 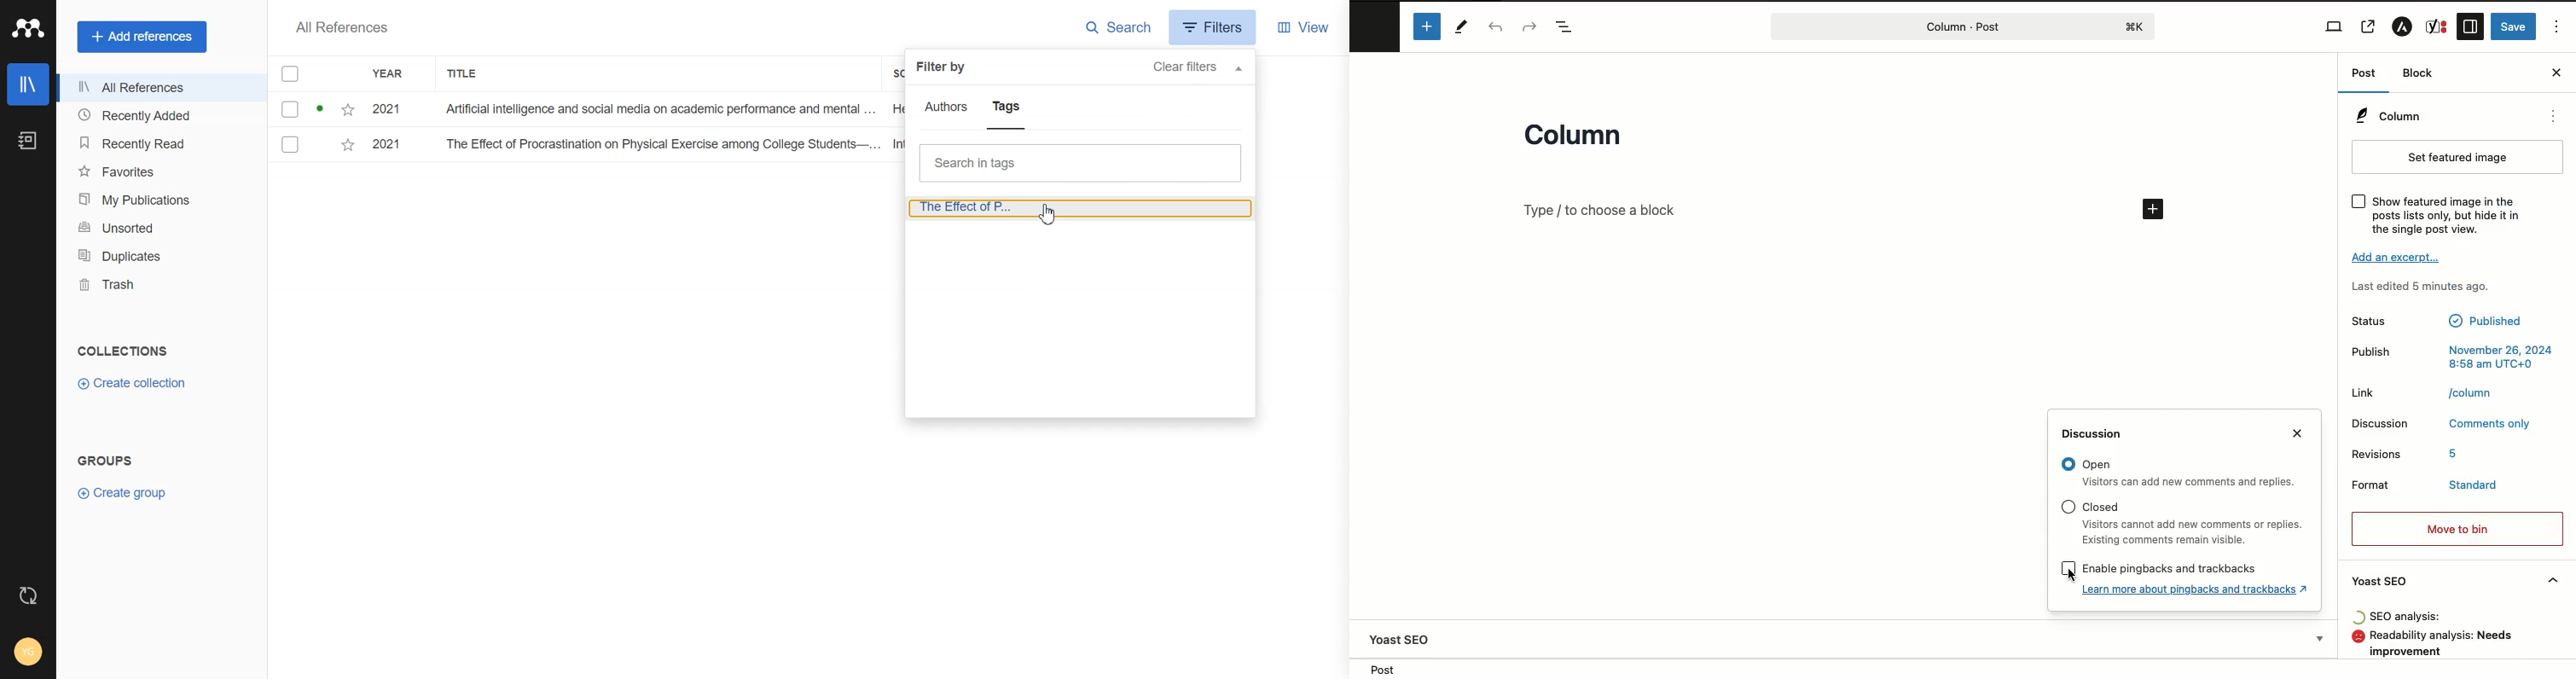 I want to click on , so click(x=2097, y=465).